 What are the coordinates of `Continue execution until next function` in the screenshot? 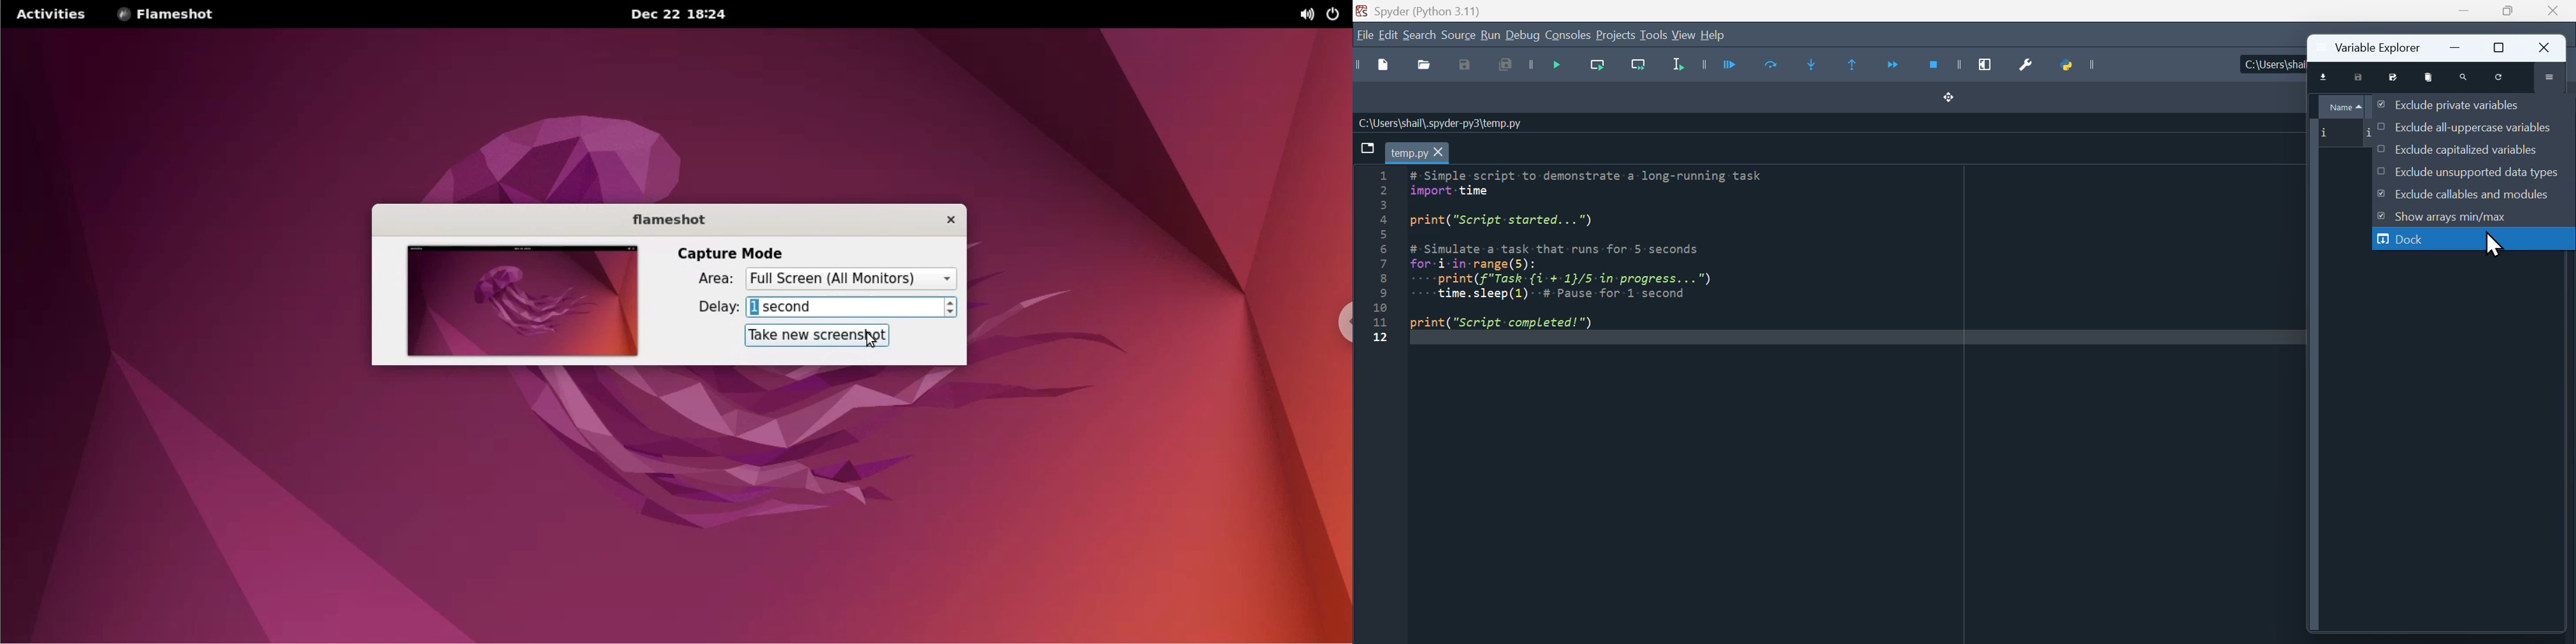 It's located at (1893, 68).